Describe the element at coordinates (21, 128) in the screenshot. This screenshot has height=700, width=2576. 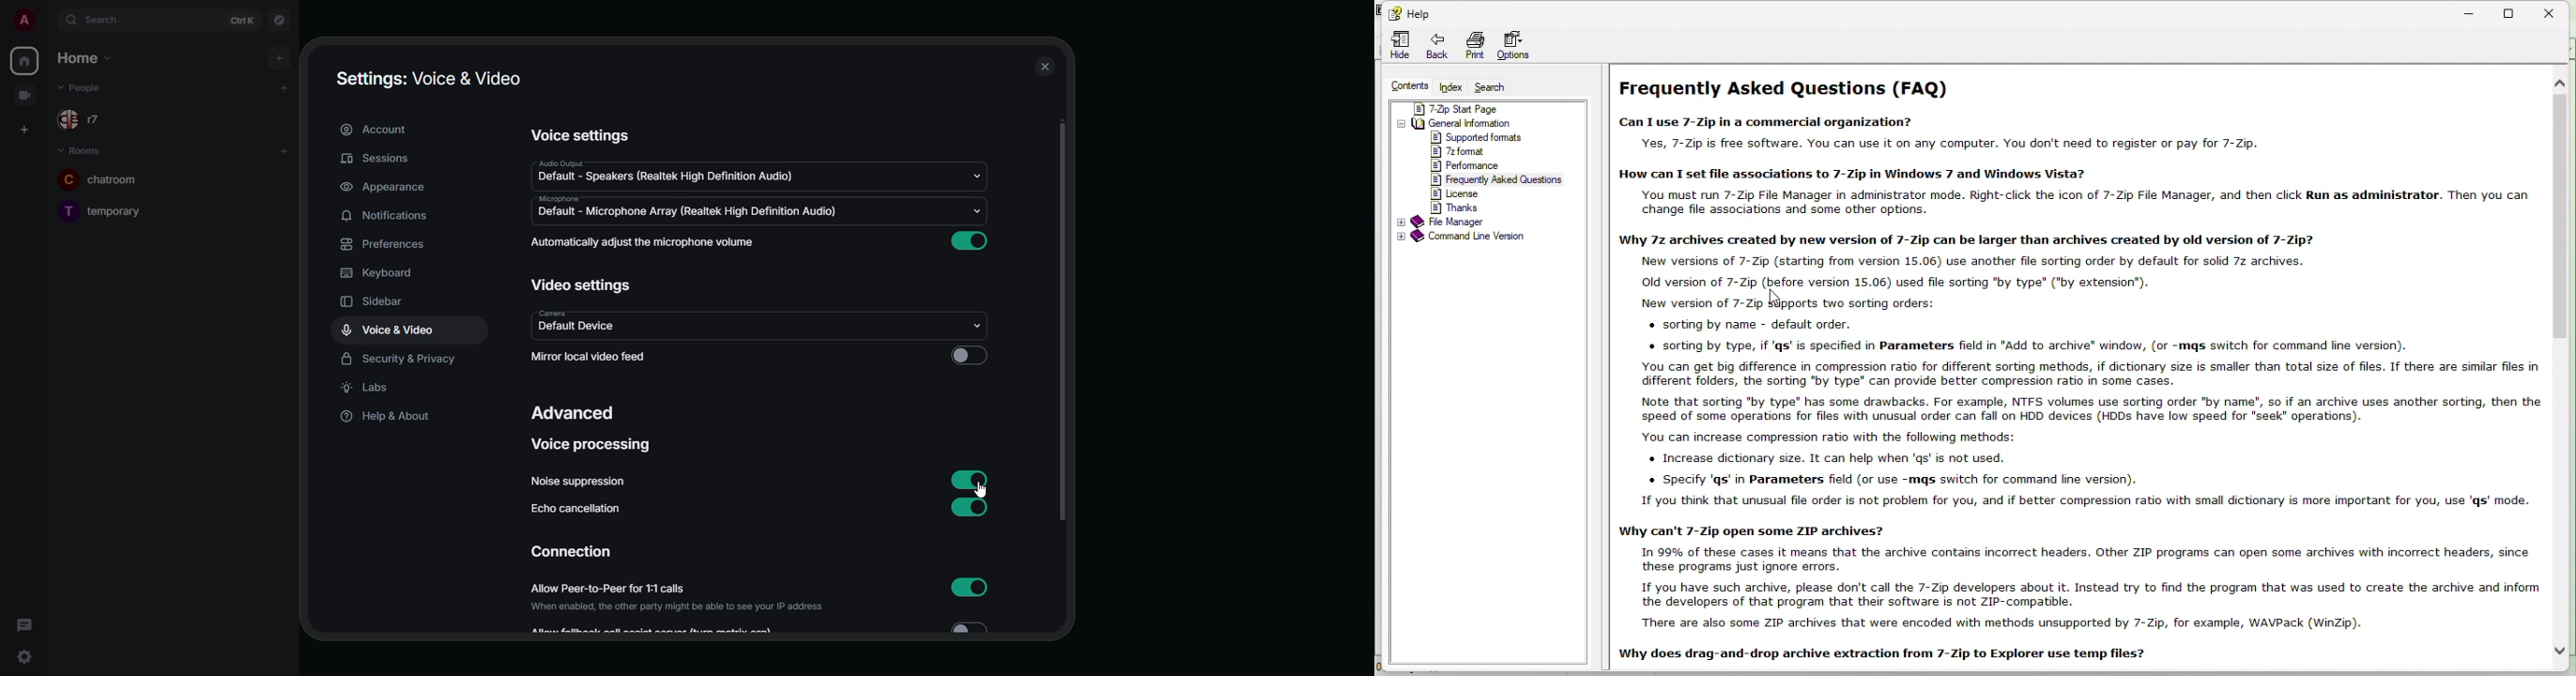
I see `create space` at that location.